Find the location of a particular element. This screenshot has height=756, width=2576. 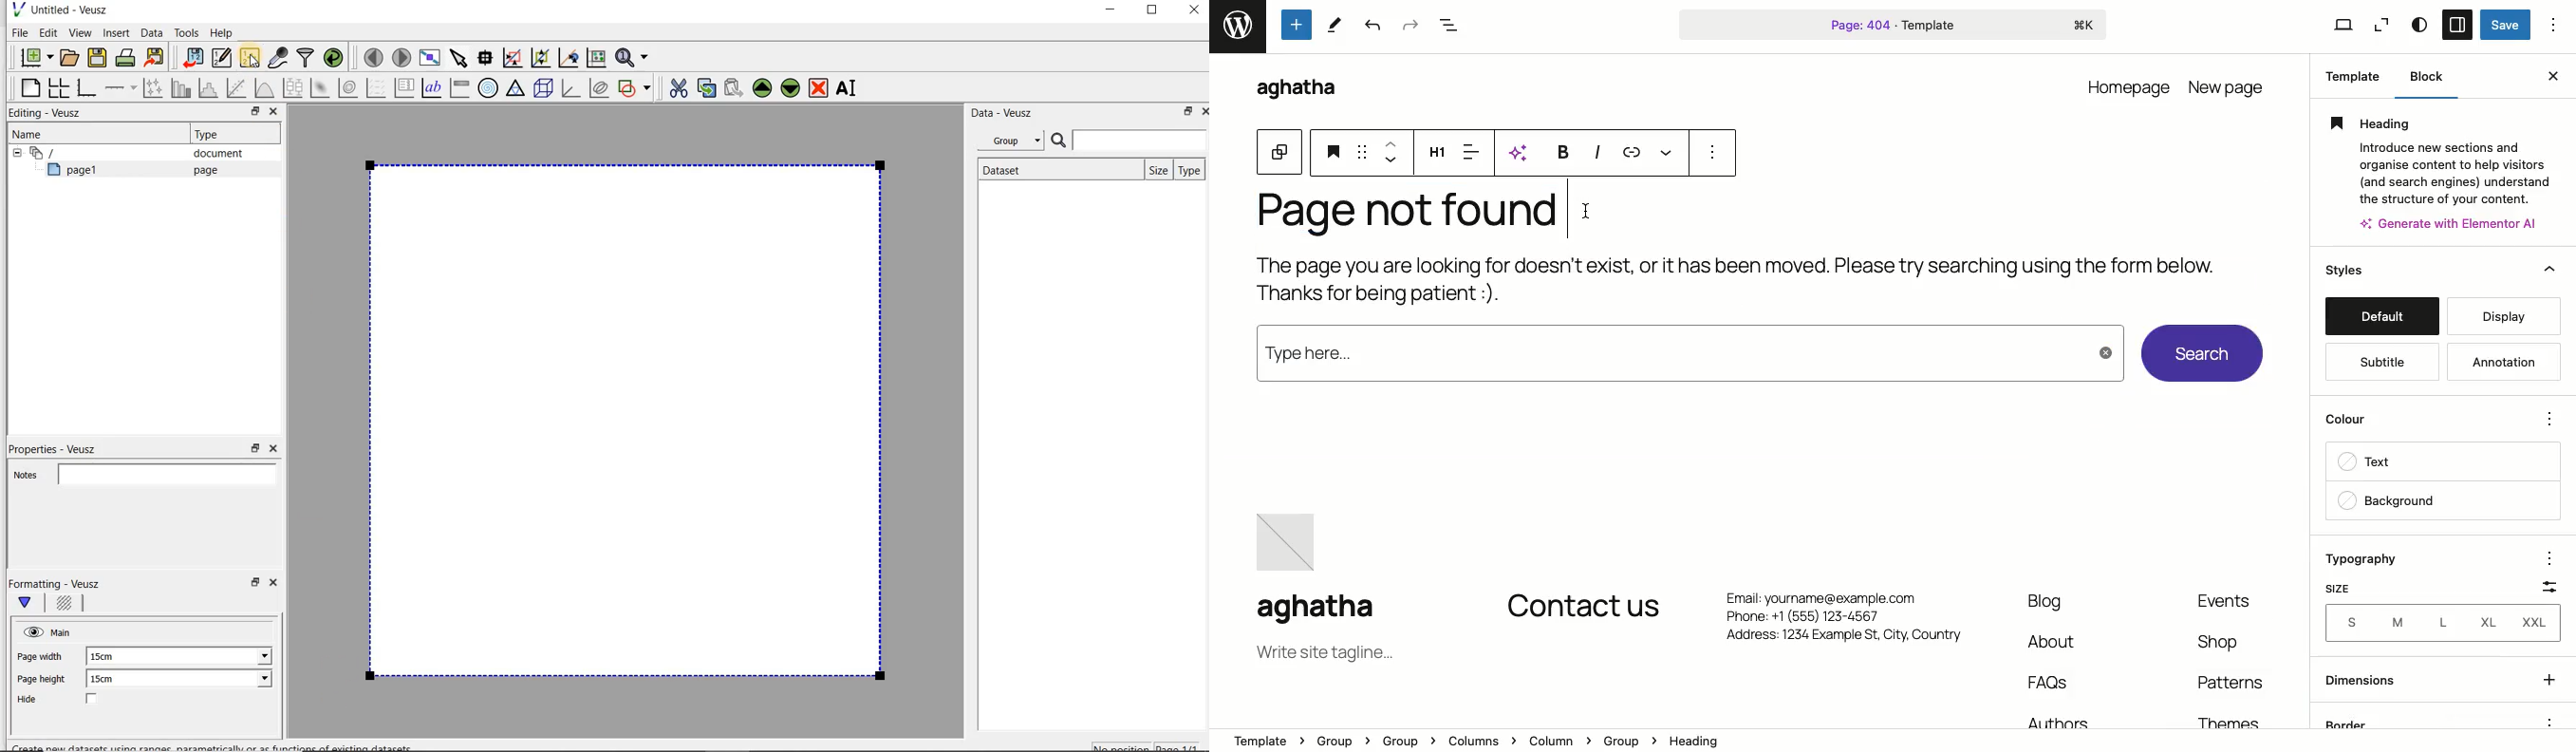

Help is located at coordinates (223, 32).